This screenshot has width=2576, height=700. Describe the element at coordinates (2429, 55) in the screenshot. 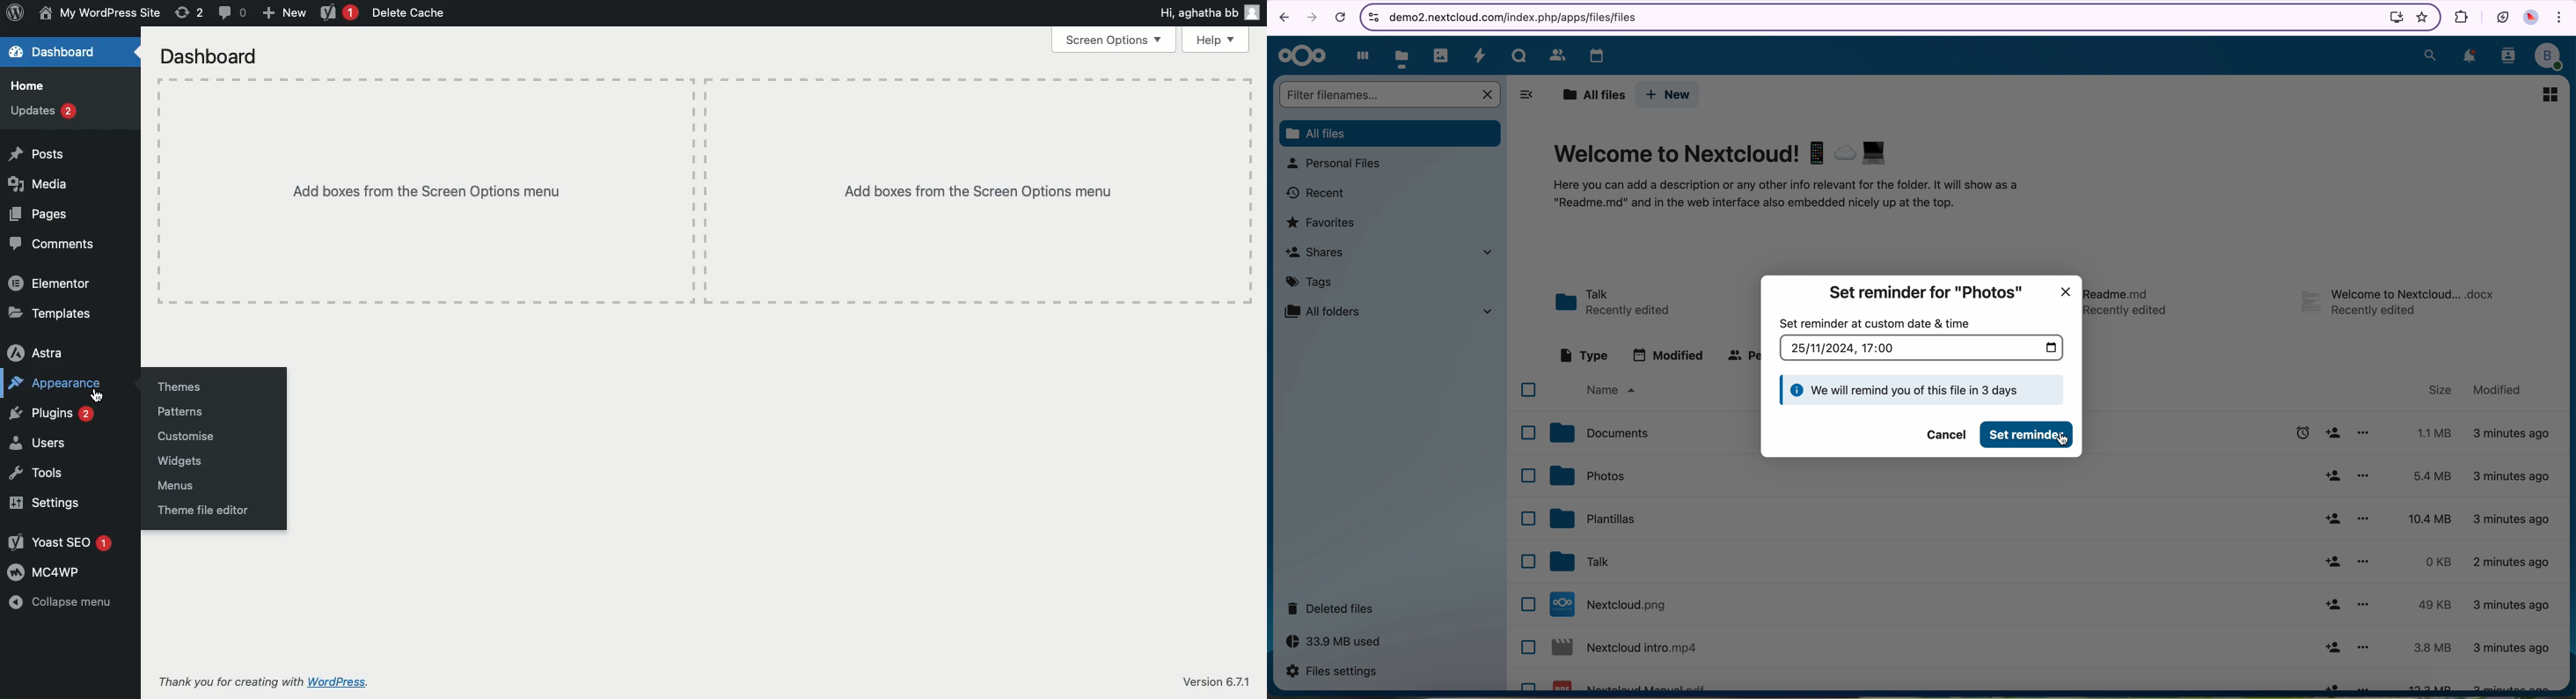

I see `search` at that location.